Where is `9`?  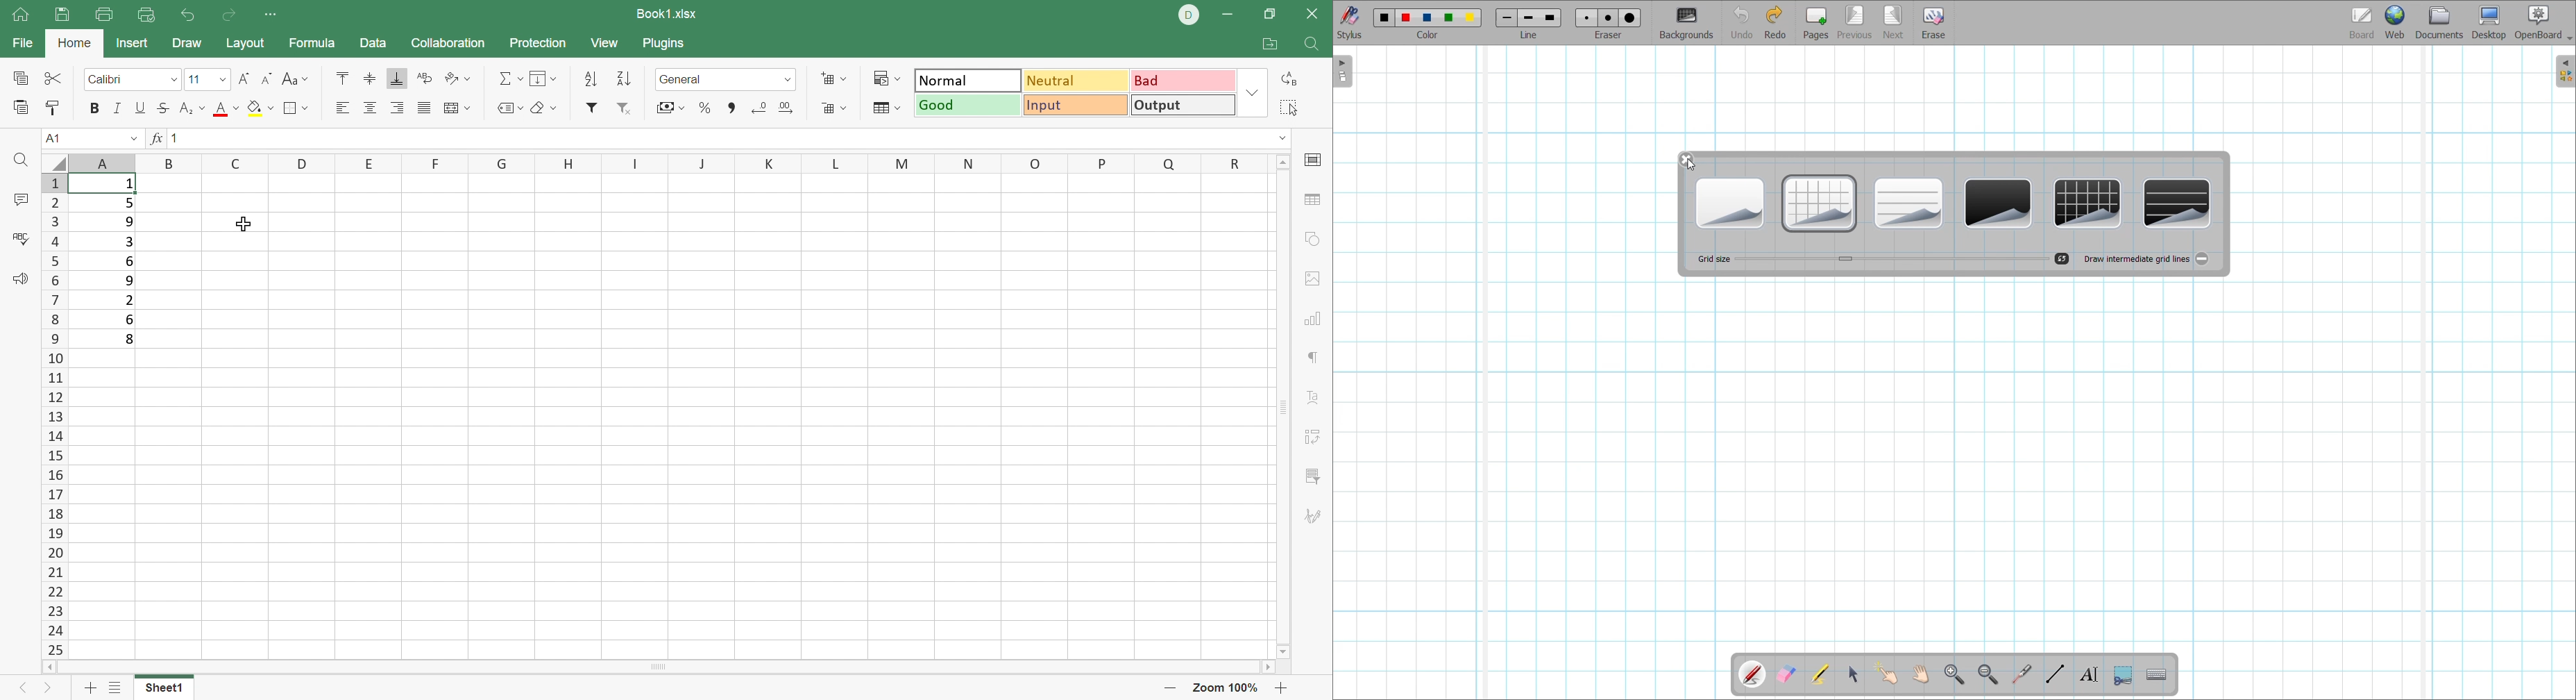 9 is located at coordinates (132, 222).